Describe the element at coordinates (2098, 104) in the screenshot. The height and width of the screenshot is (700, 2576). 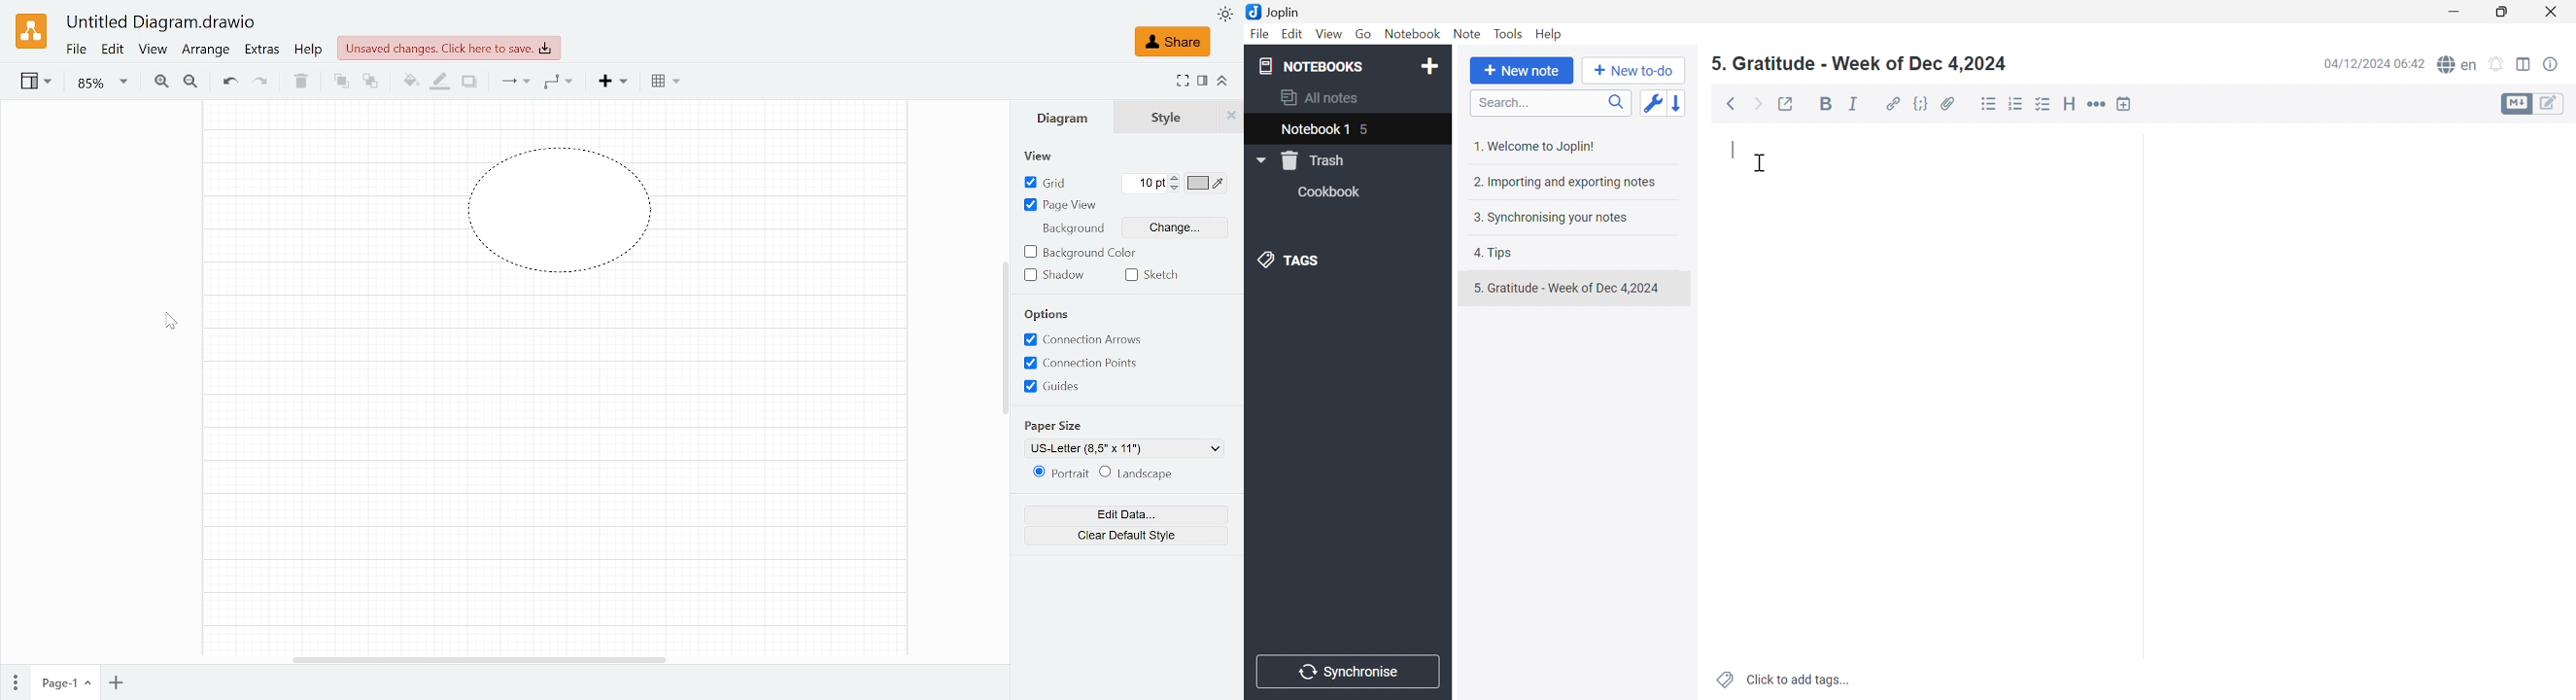
I see `Horizontal rule` at that location.